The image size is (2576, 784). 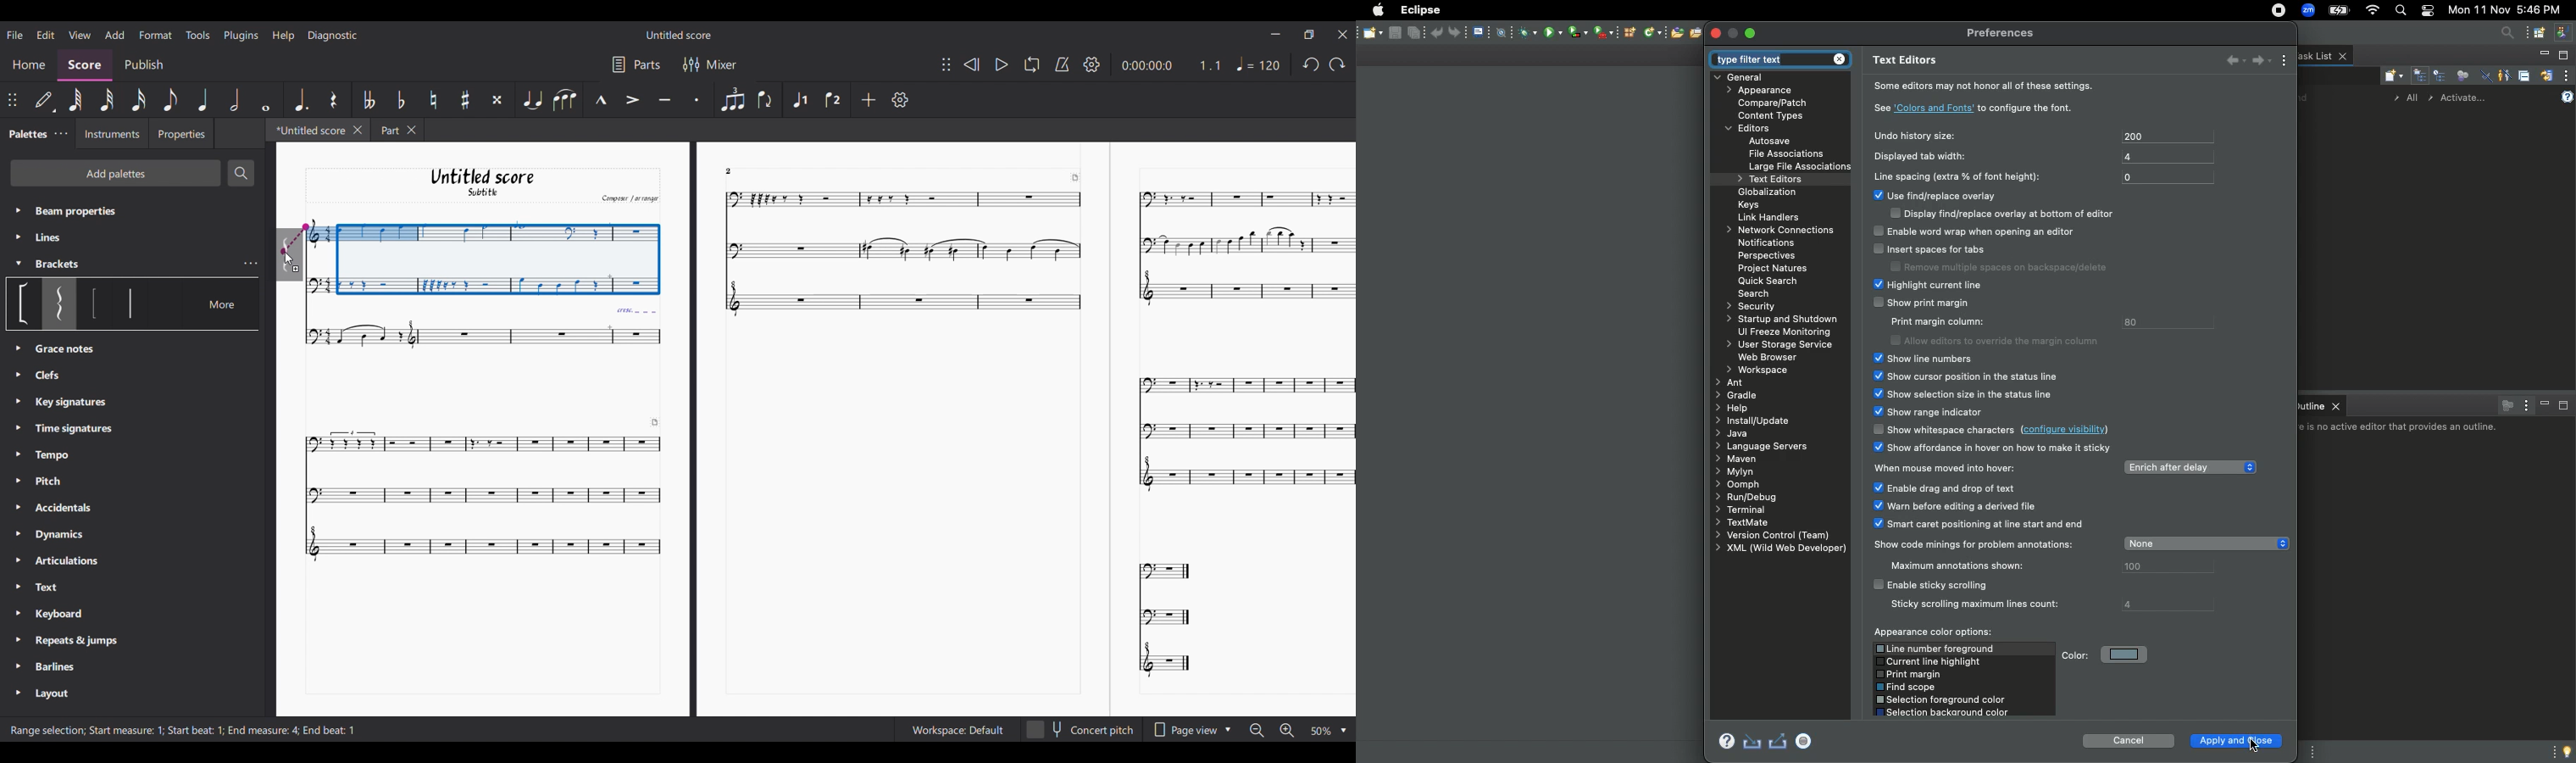 What do you see at coordinates (737, 170) in the screenshot?
I see `2` at bounding box center [737, 170].